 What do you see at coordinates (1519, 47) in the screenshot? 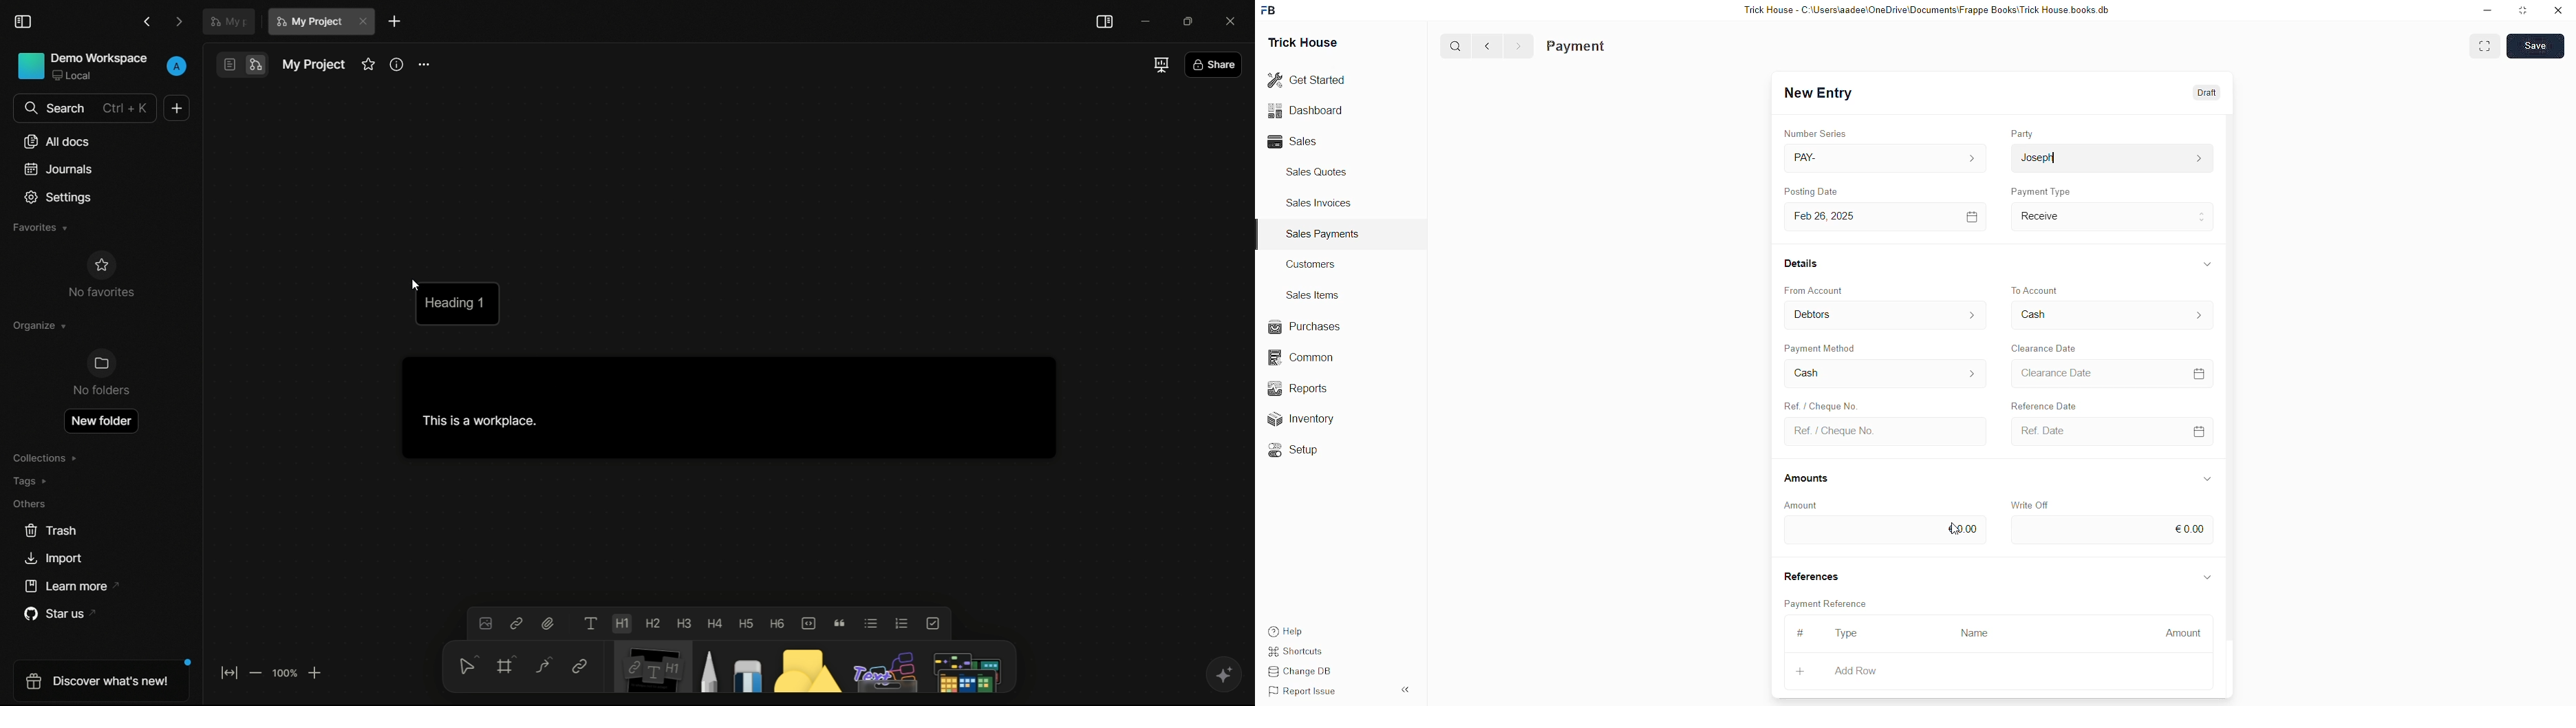
I see `Forward` at bounding box center [1519, 47].